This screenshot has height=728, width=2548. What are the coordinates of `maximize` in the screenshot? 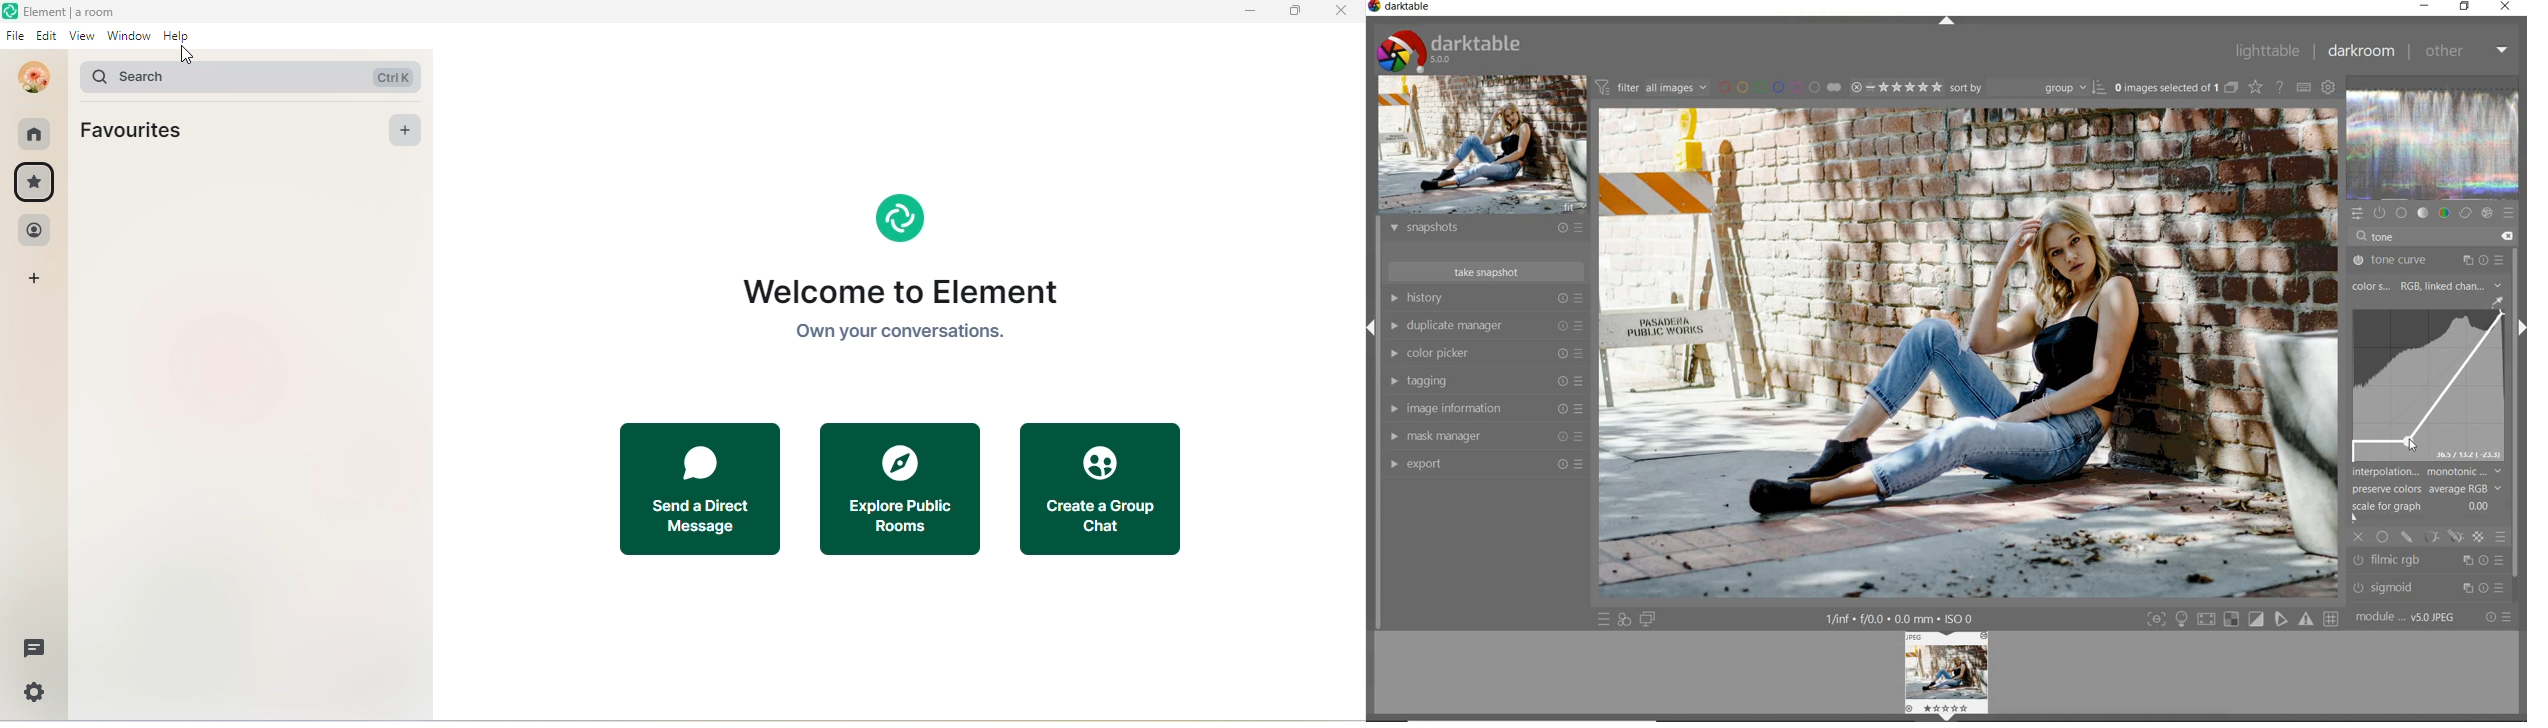 It's located at (1295, 13).